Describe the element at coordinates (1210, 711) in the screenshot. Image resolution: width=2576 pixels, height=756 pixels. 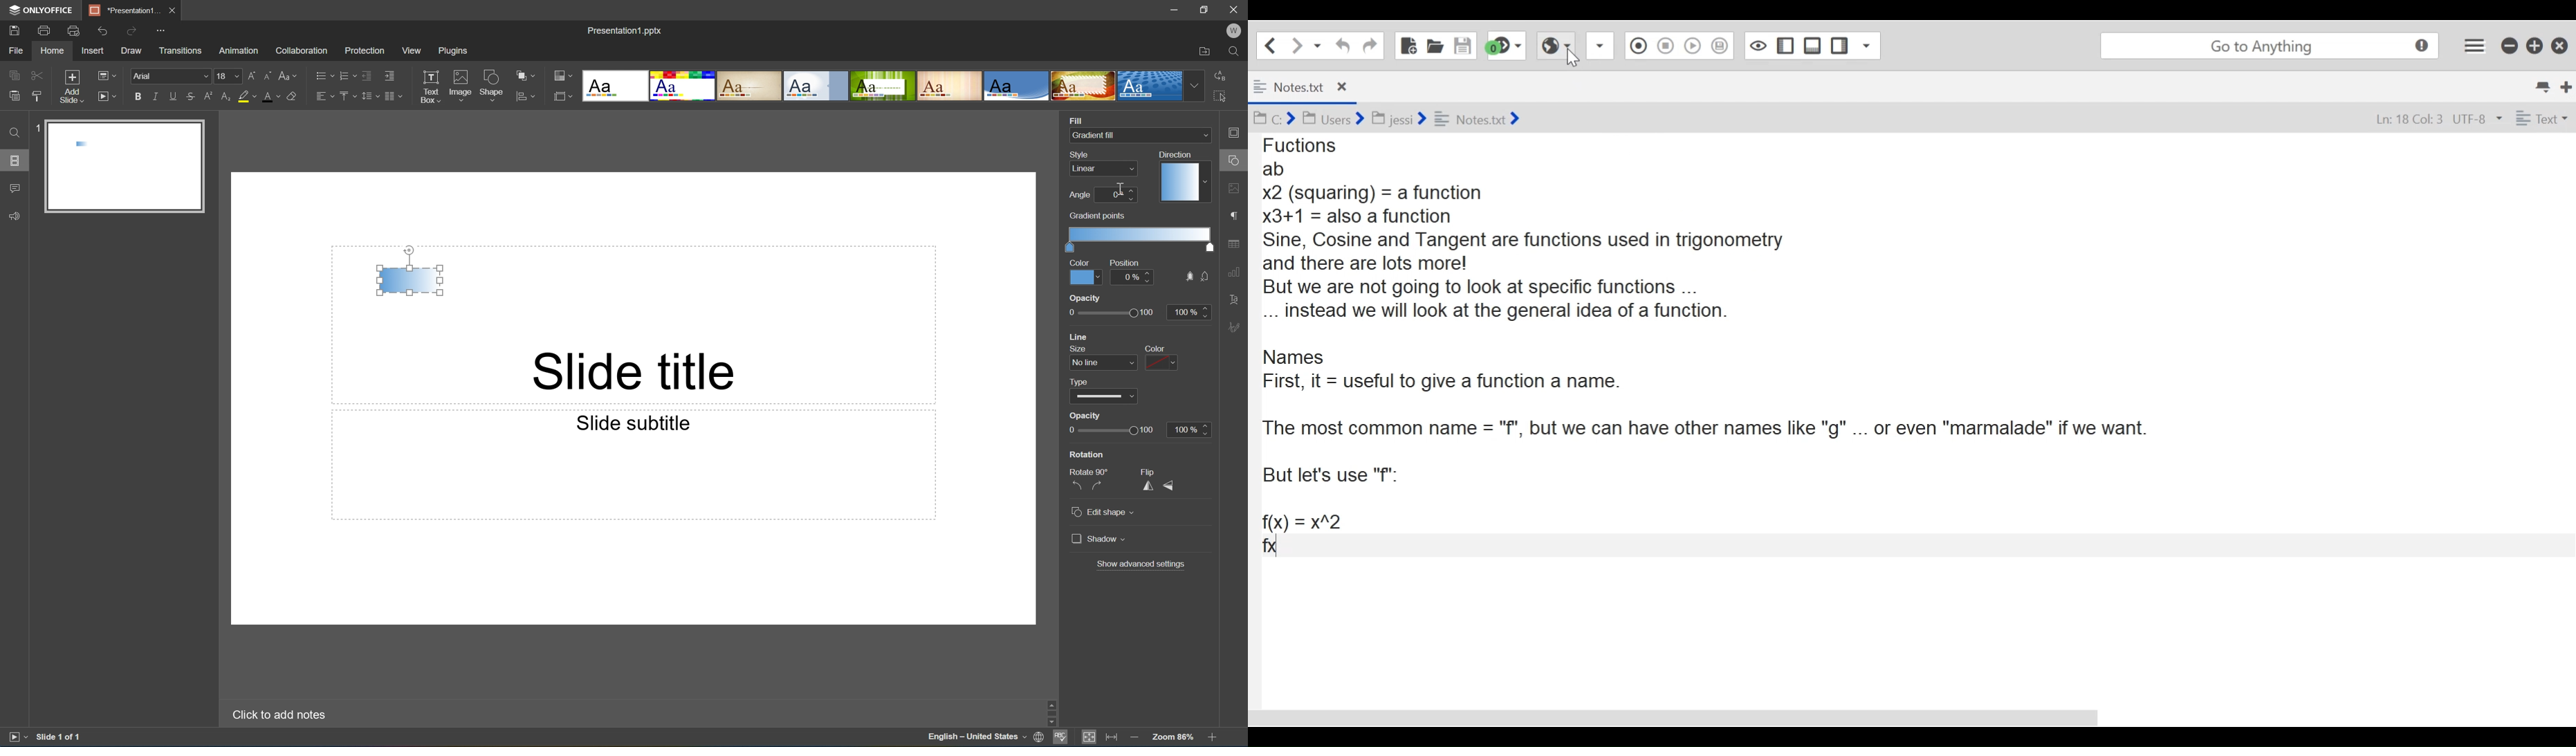
I see `Scroll Bar` at that location.